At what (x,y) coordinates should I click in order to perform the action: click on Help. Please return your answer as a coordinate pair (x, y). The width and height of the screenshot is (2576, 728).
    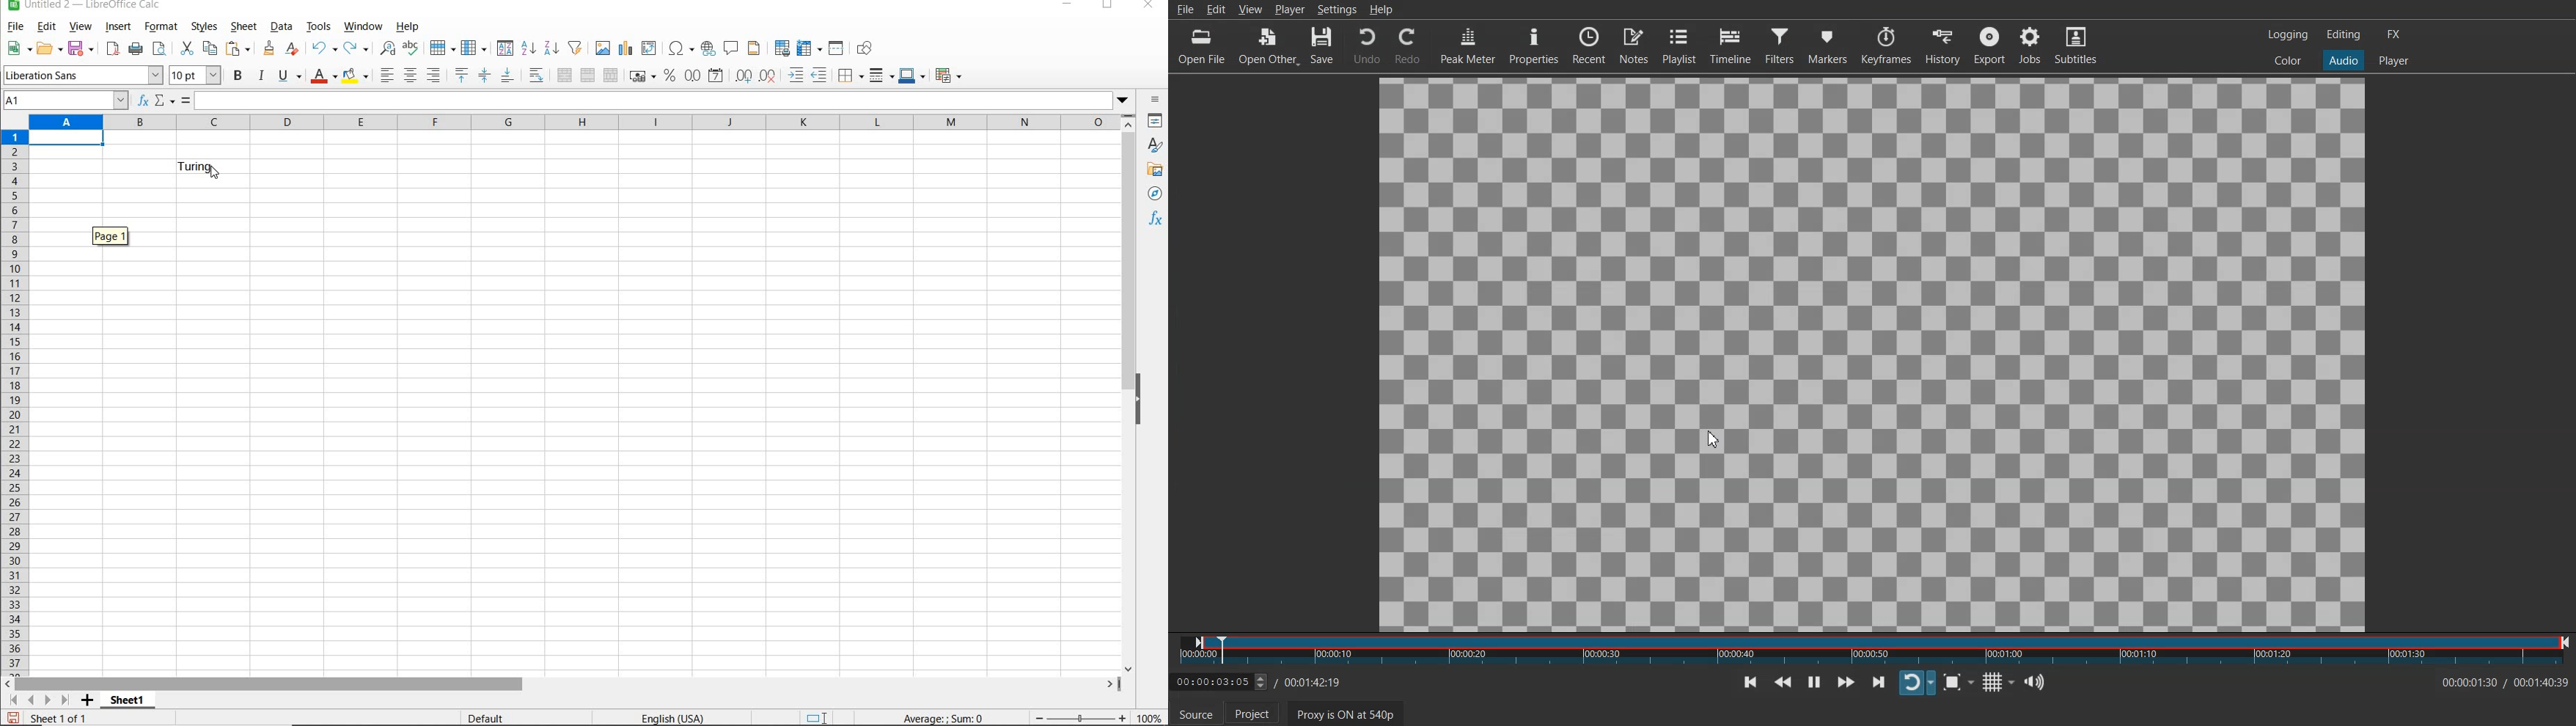
    Looking at the image, I should click on (1381, 9).